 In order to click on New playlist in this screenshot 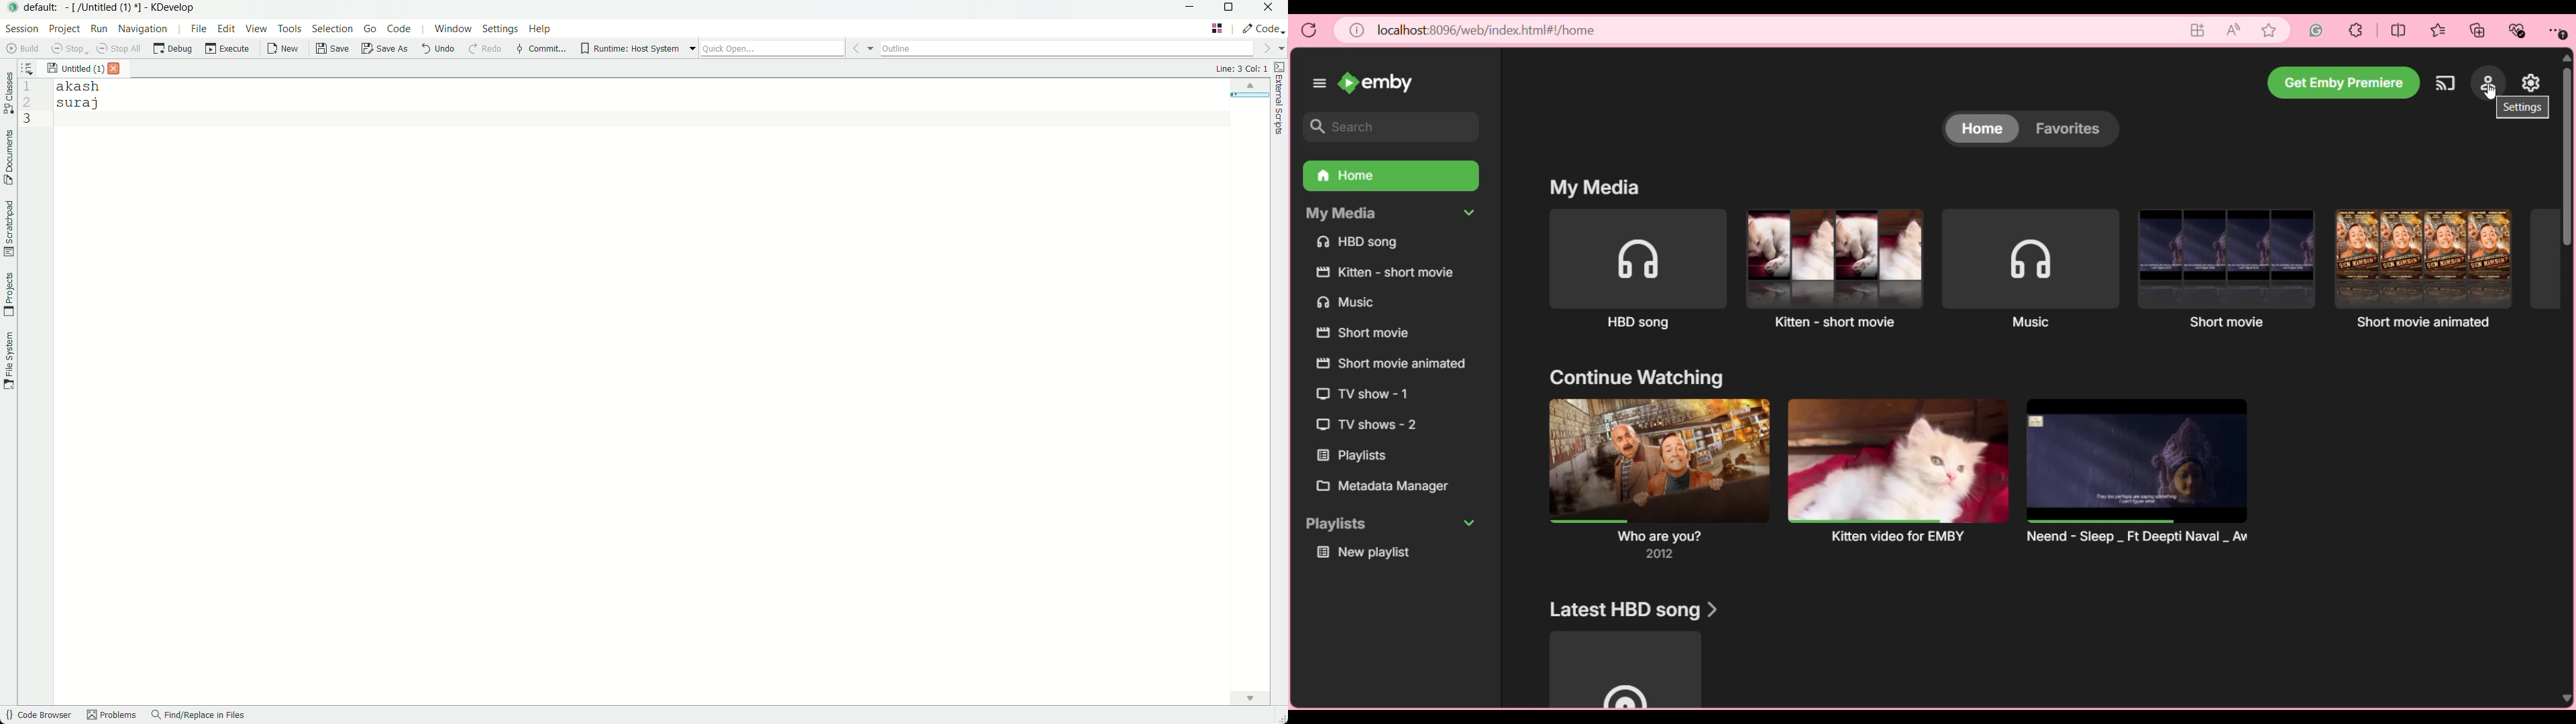, I will do `click(1366, 554)`.